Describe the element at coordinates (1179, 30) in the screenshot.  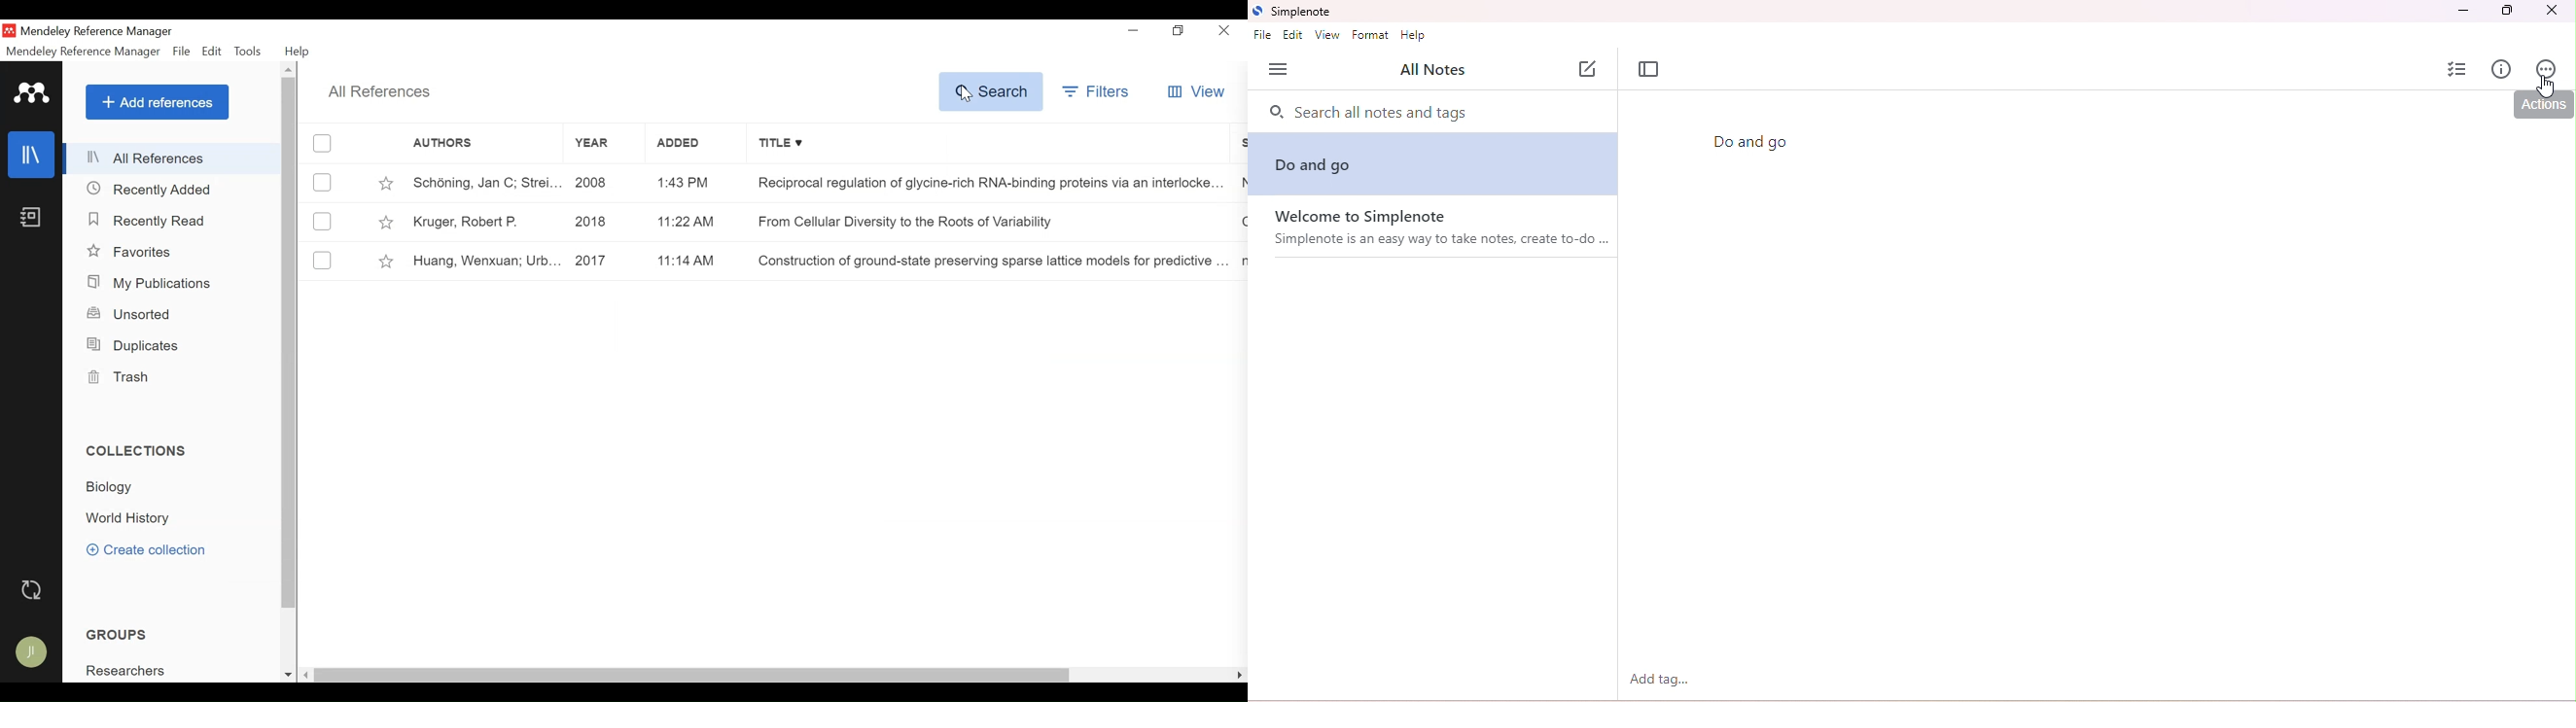
I see `Restore` at that location.